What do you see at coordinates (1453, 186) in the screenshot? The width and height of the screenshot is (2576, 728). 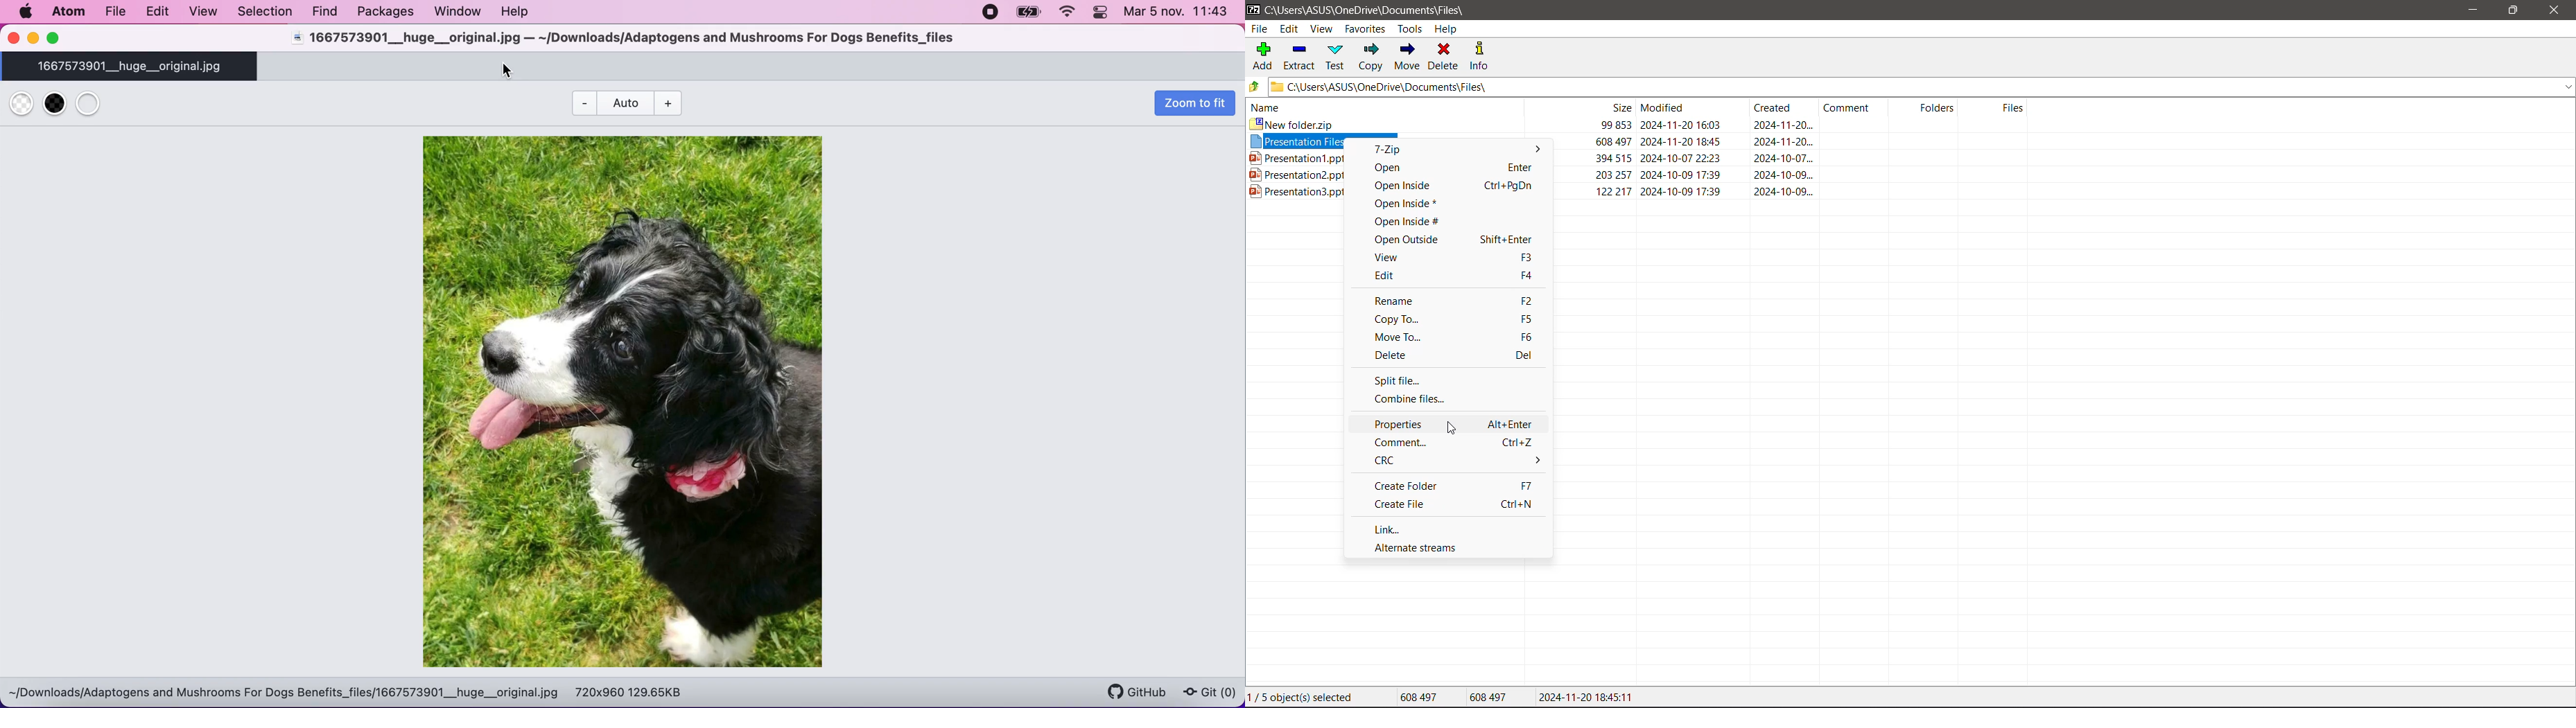 I see `Open Inside` at bounding box center [1453, 186].